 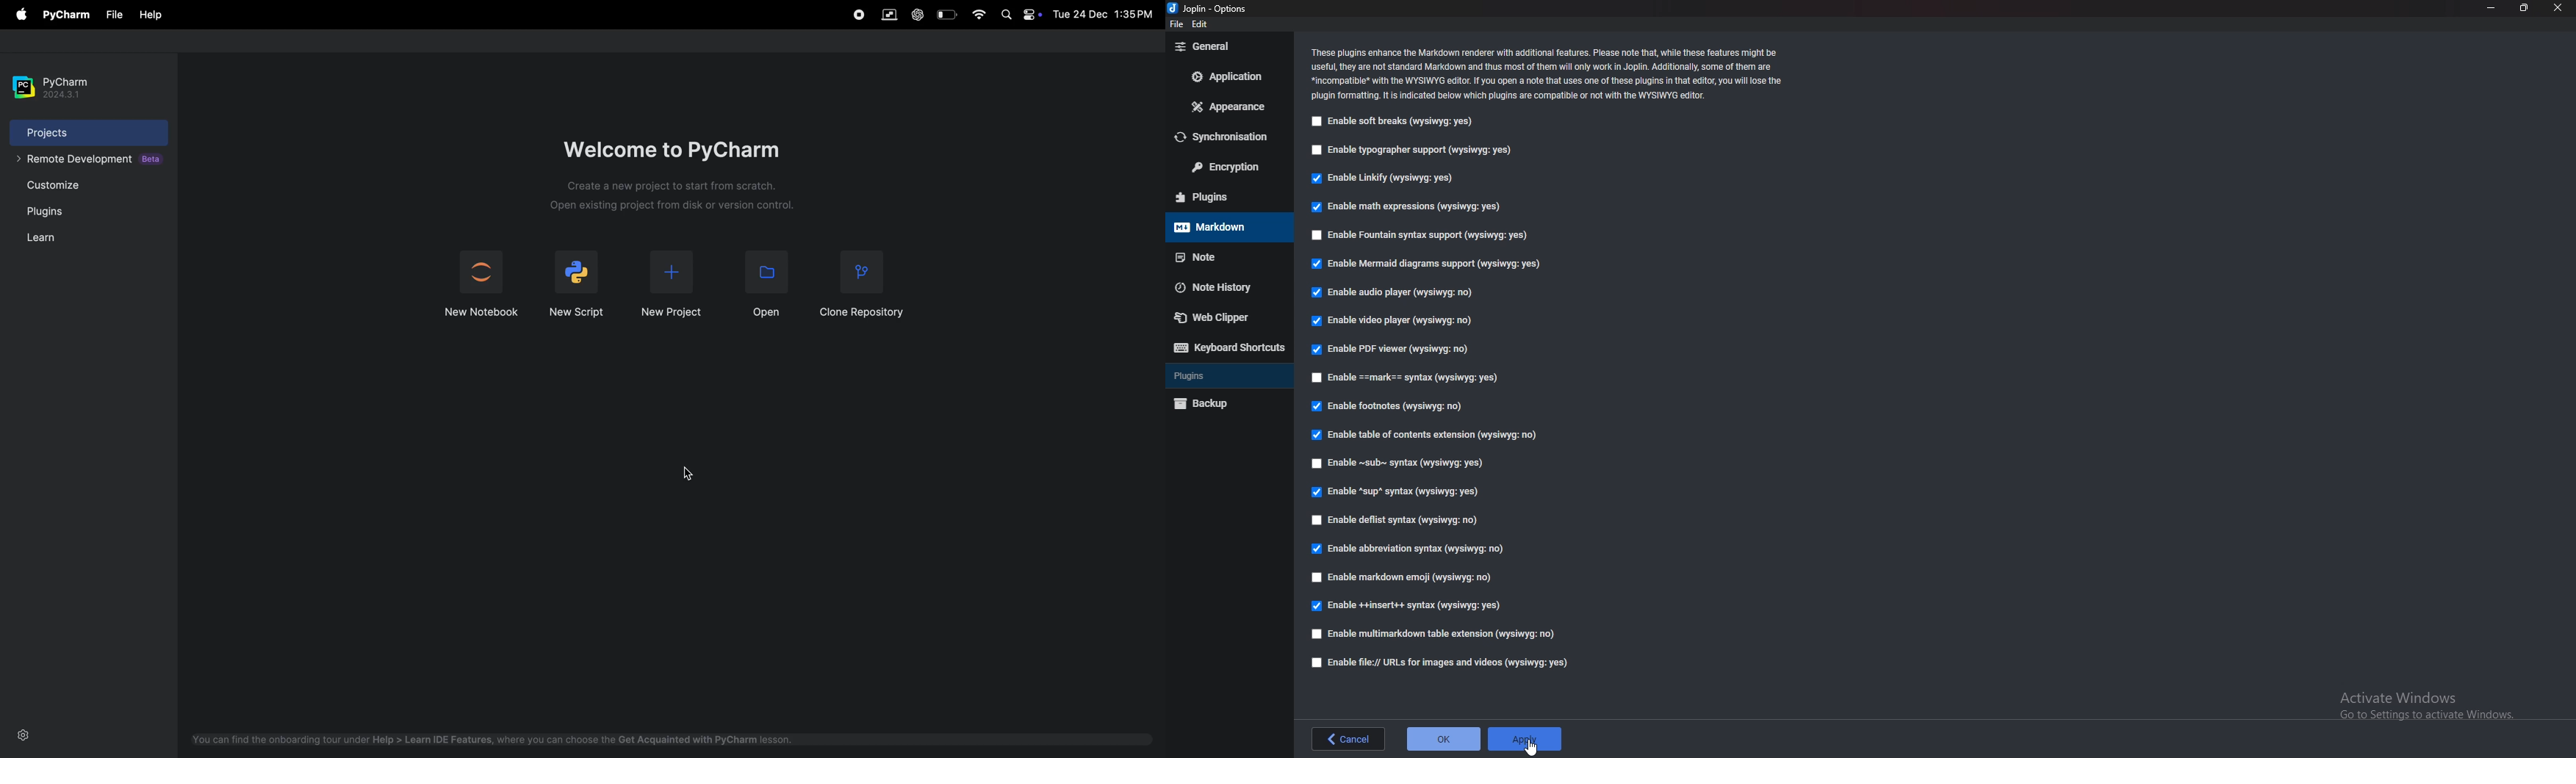 I want to click on Enable audio player, so click(x=1395, y=295).